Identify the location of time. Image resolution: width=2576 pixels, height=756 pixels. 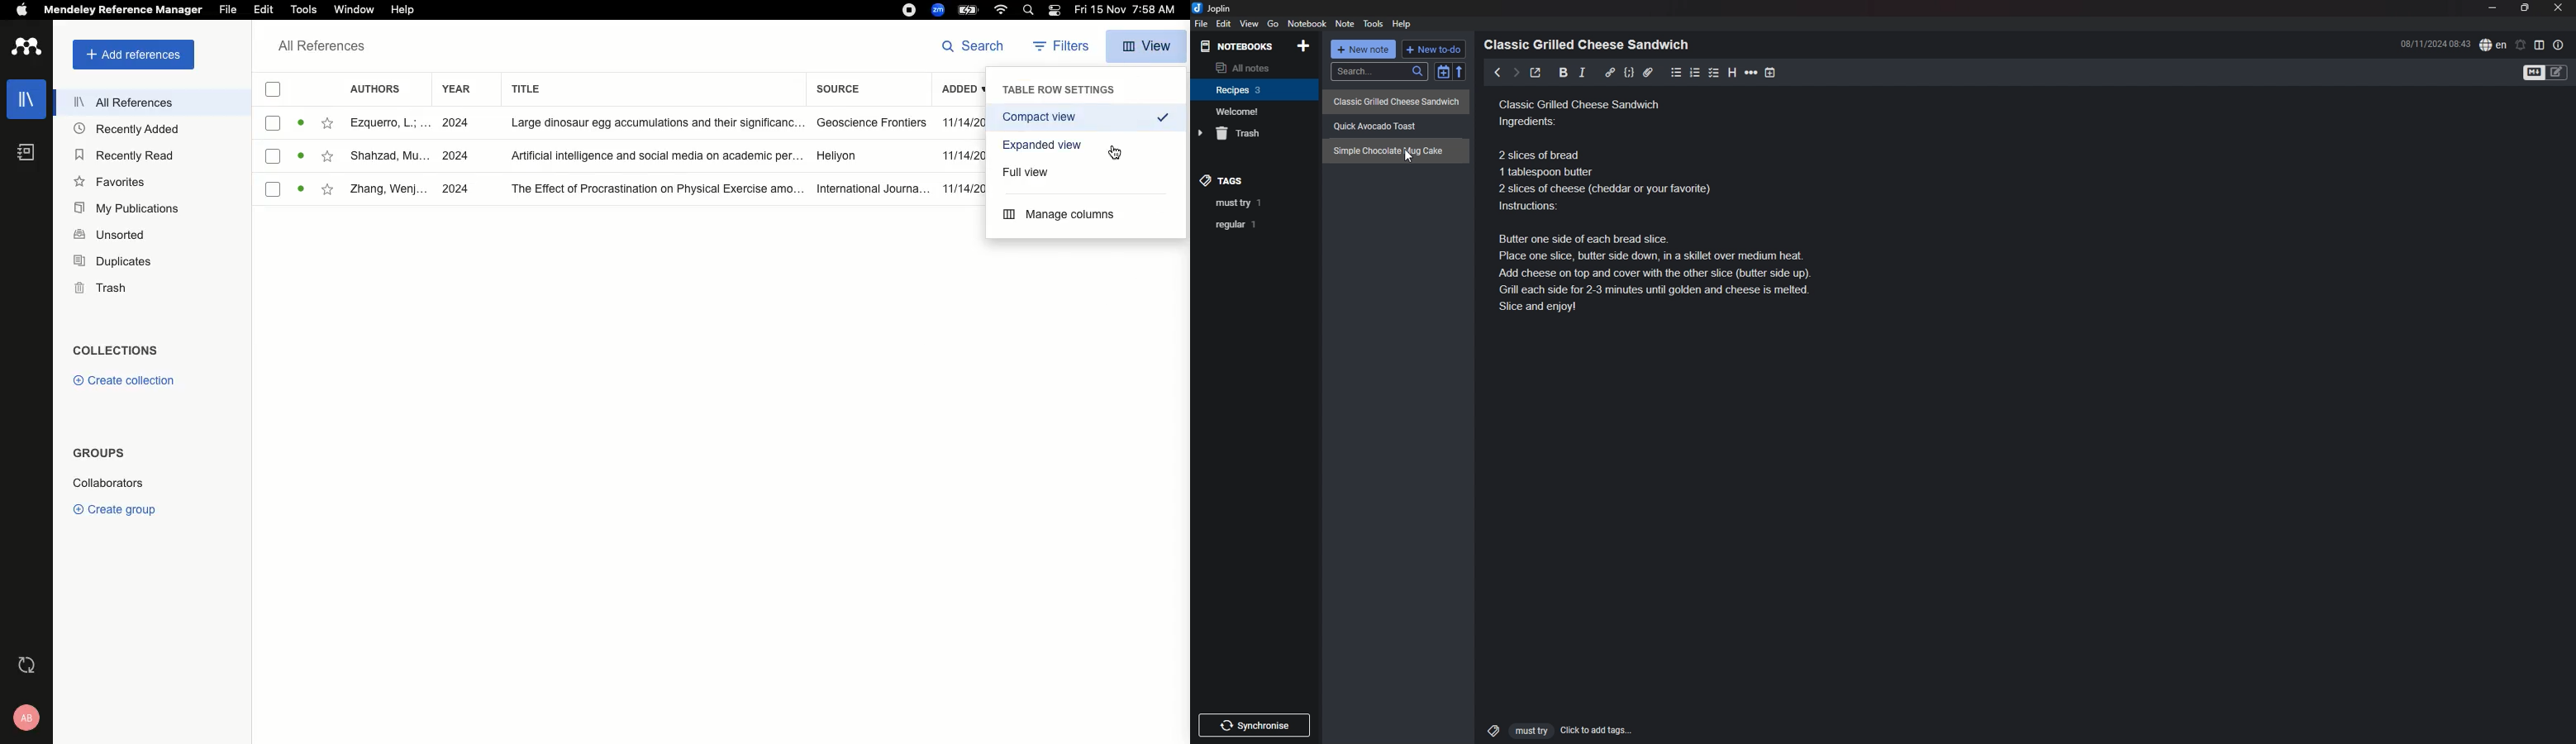
(2436, 43).